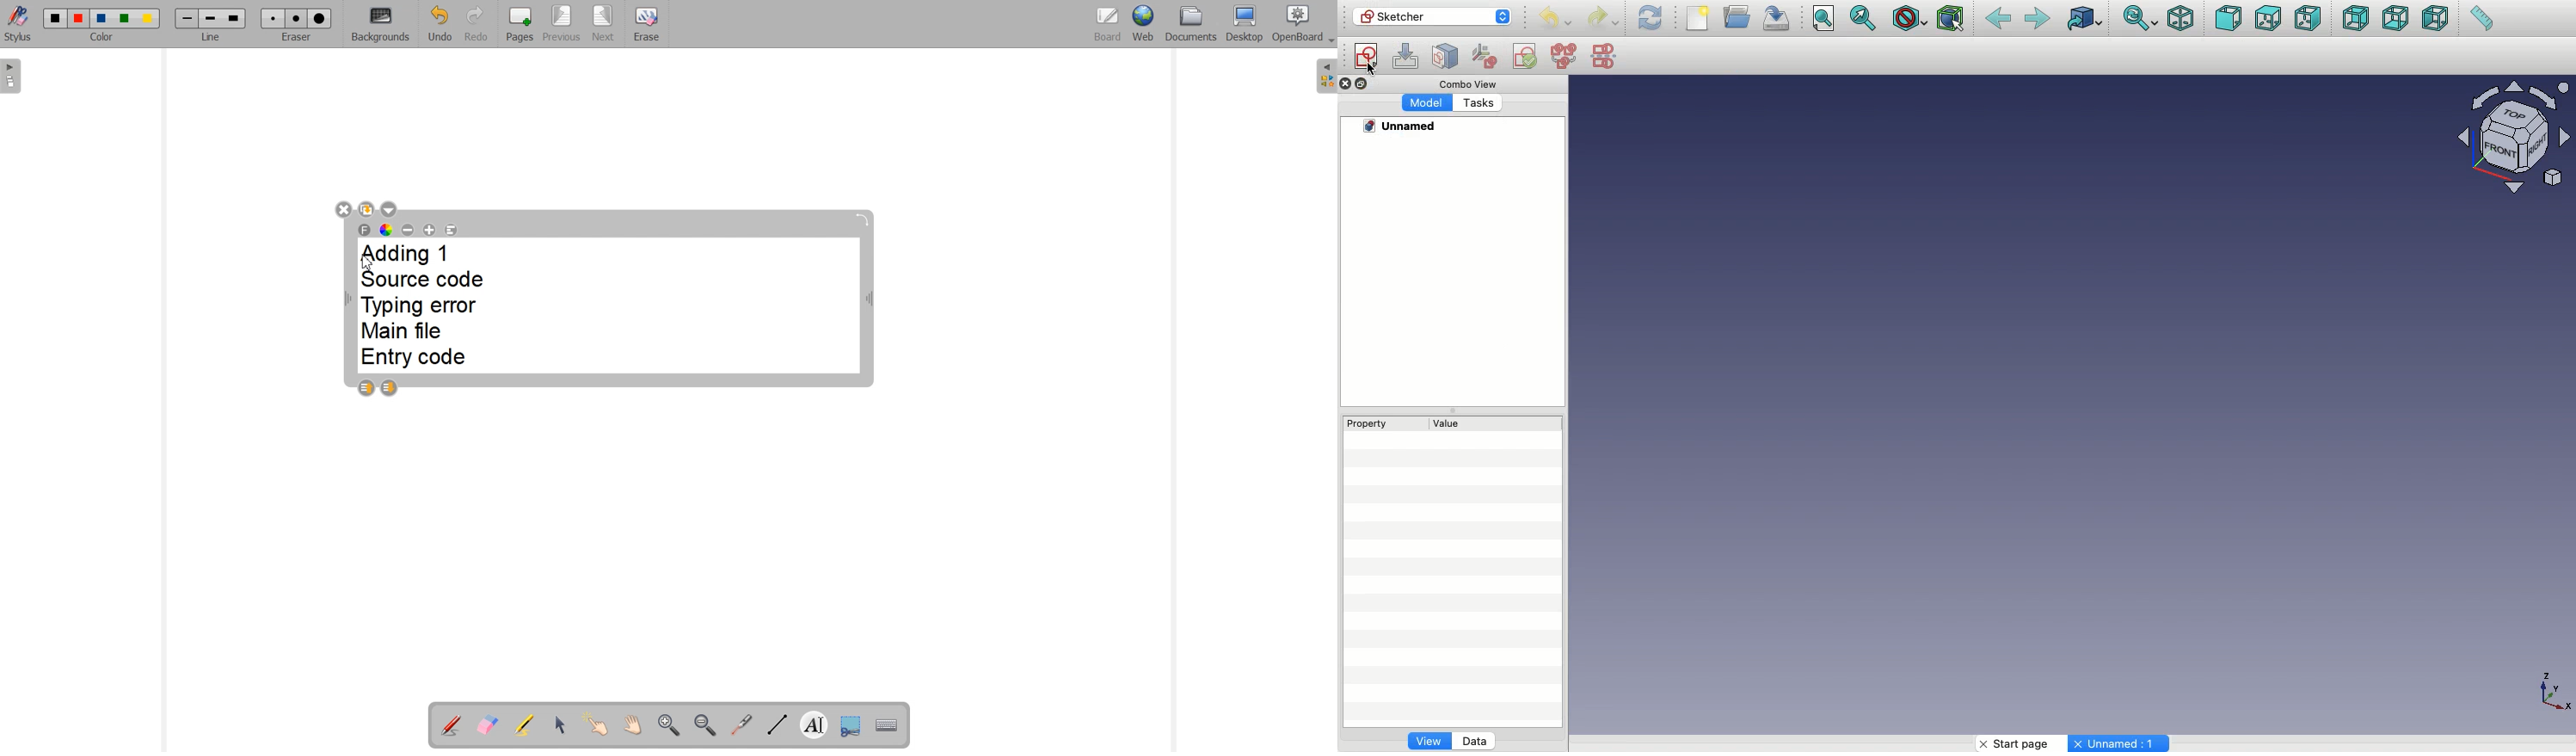 This screenshot has width=2576, height=756. I want to click on Back, so click(1997, 20).